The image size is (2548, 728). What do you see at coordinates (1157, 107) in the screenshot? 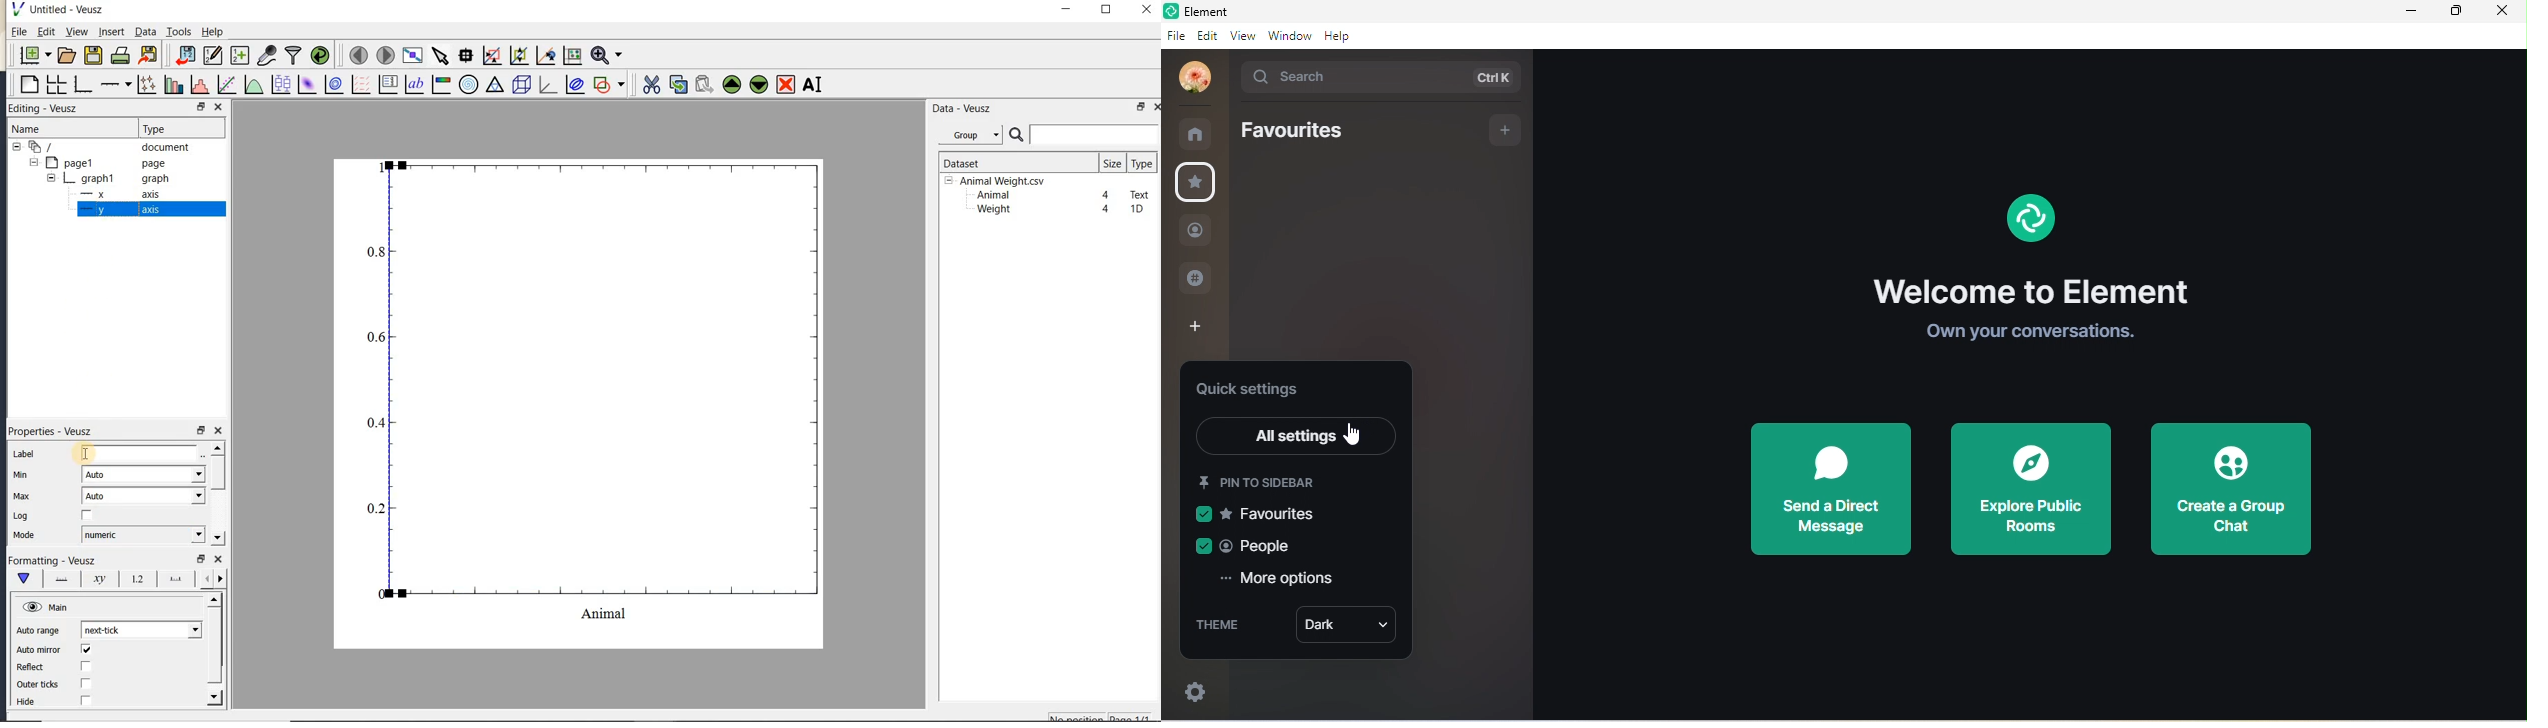
I see `close` at bounding box center [1157, 107].